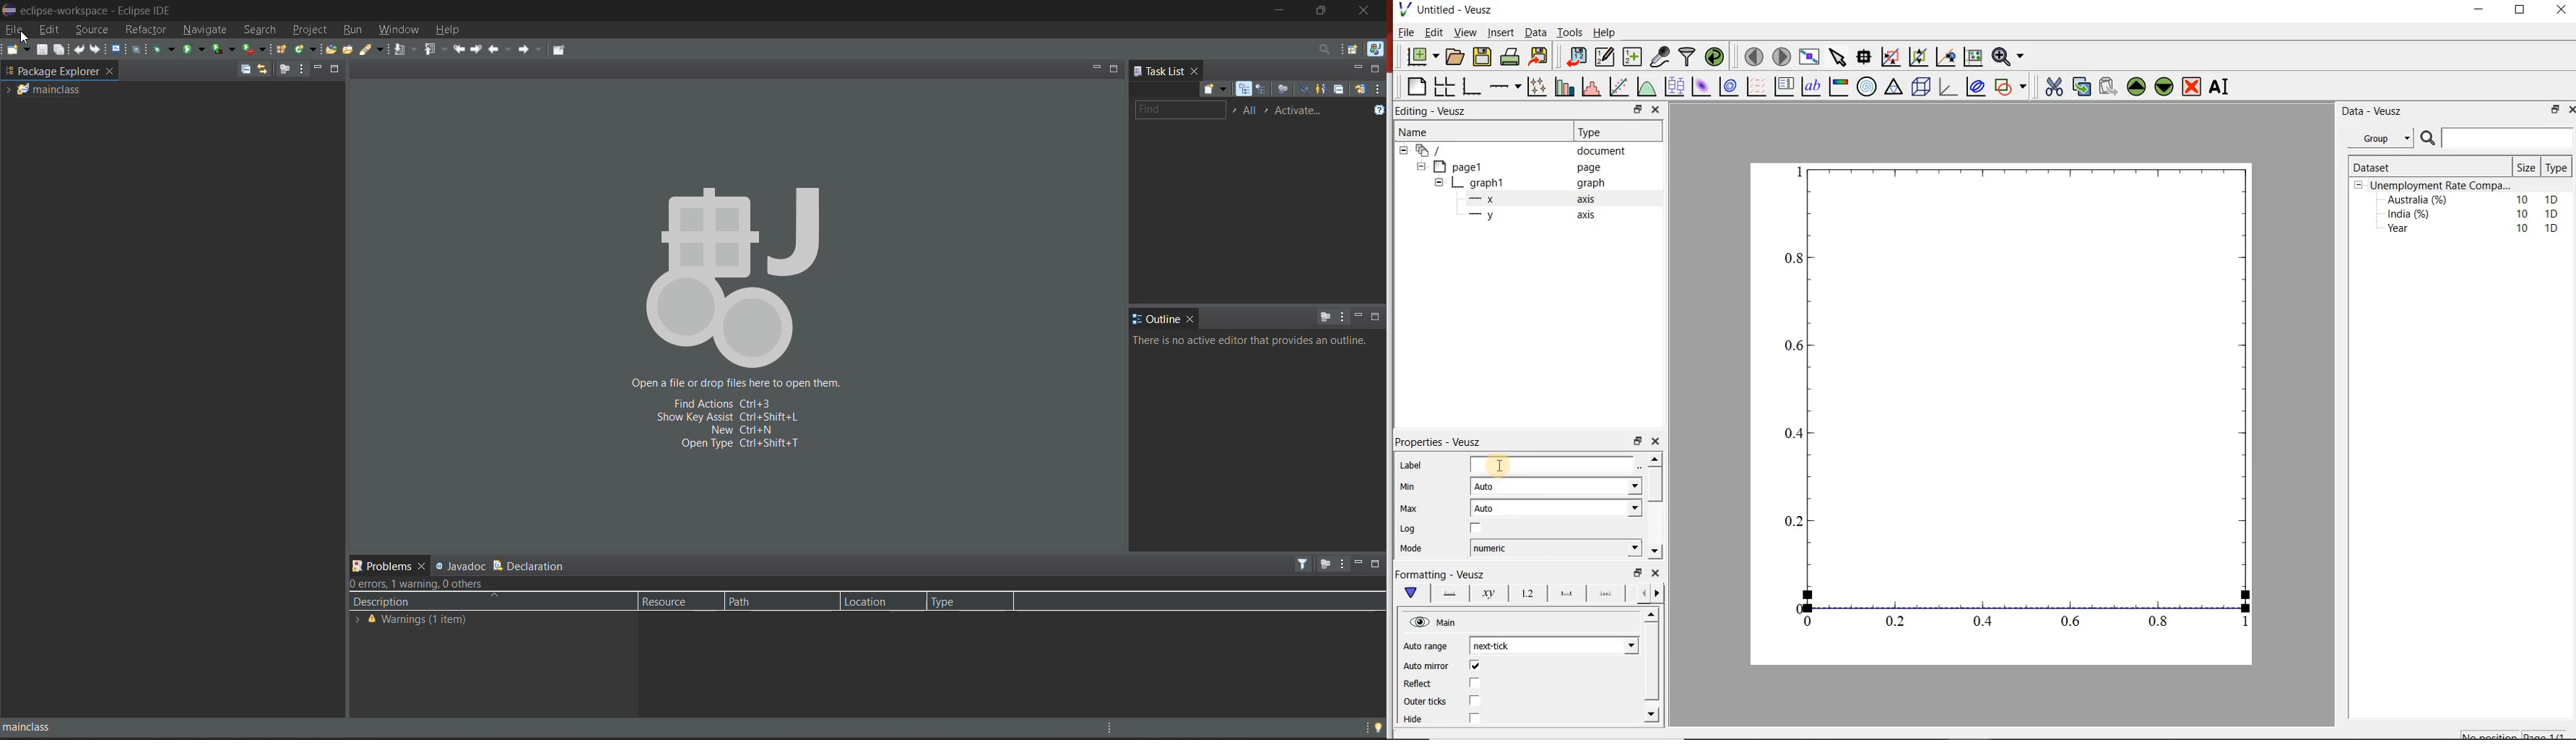 Image resolution: width=2576 pixels, height=756 pixels. Describe the element at coordinates (259, 30) in the screenshot. I see `search` at that location.